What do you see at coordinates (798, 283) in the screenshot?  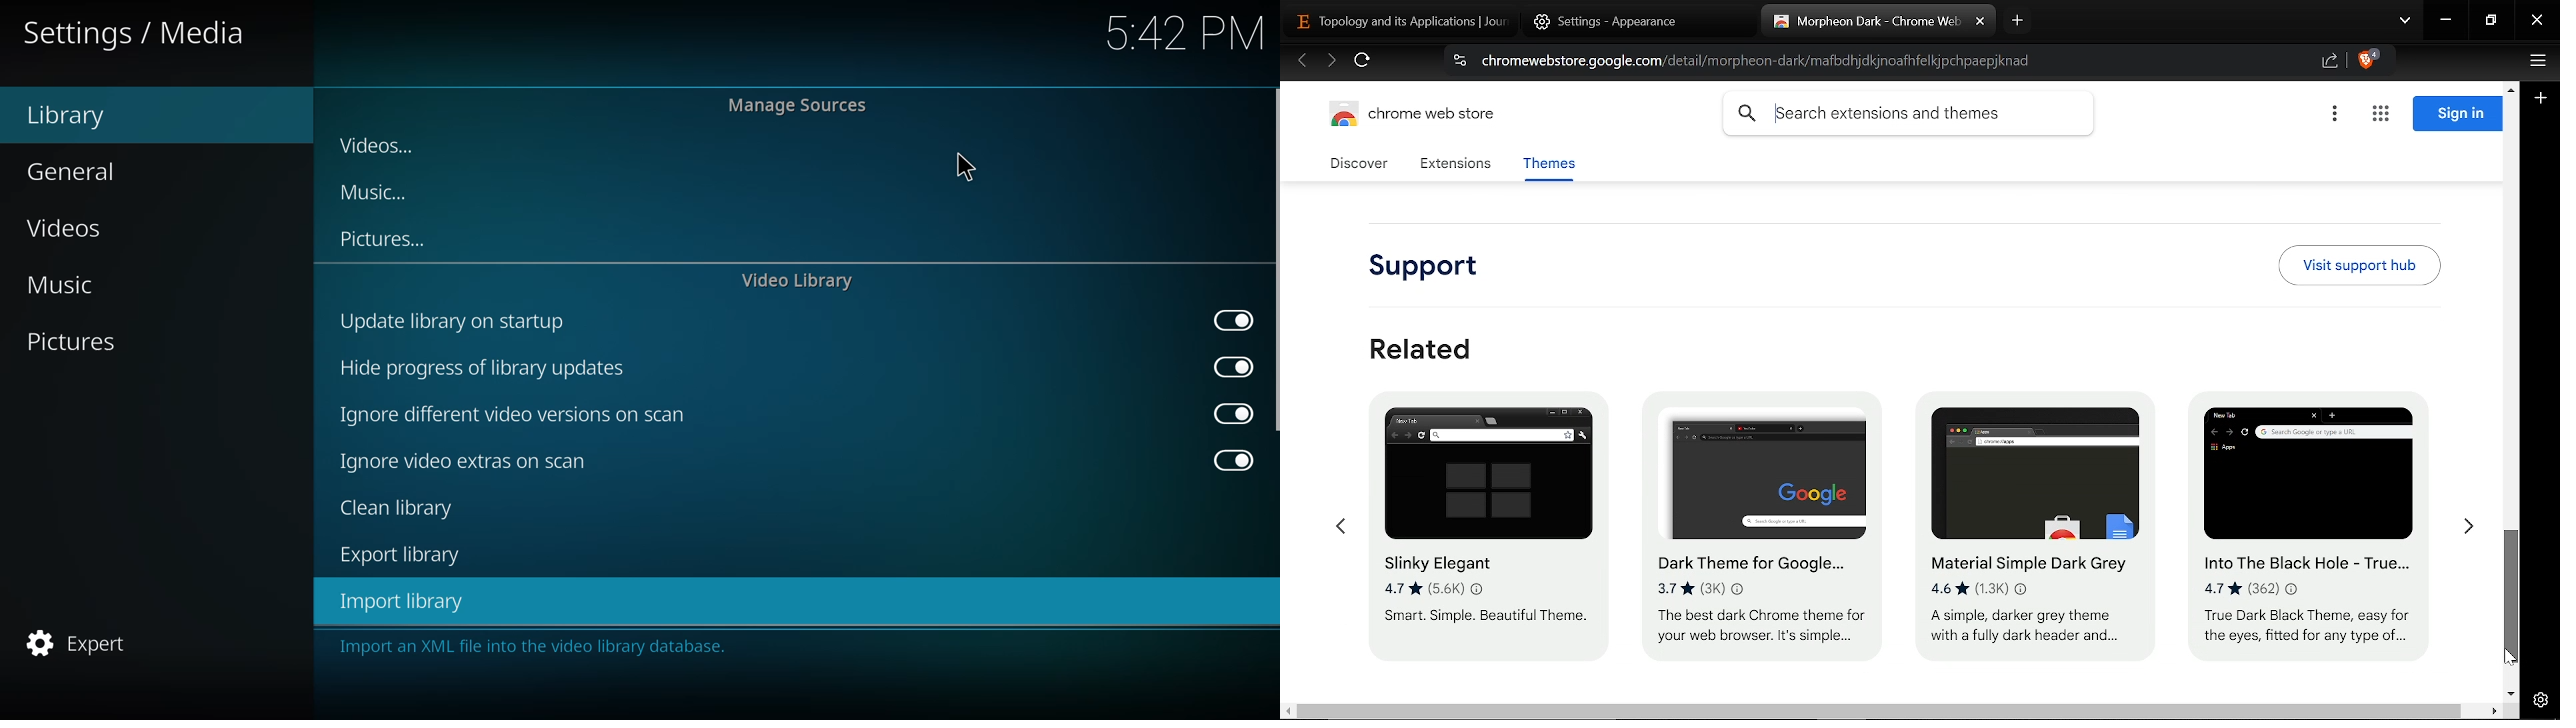 I see `video` at bounding box center [798, 283].